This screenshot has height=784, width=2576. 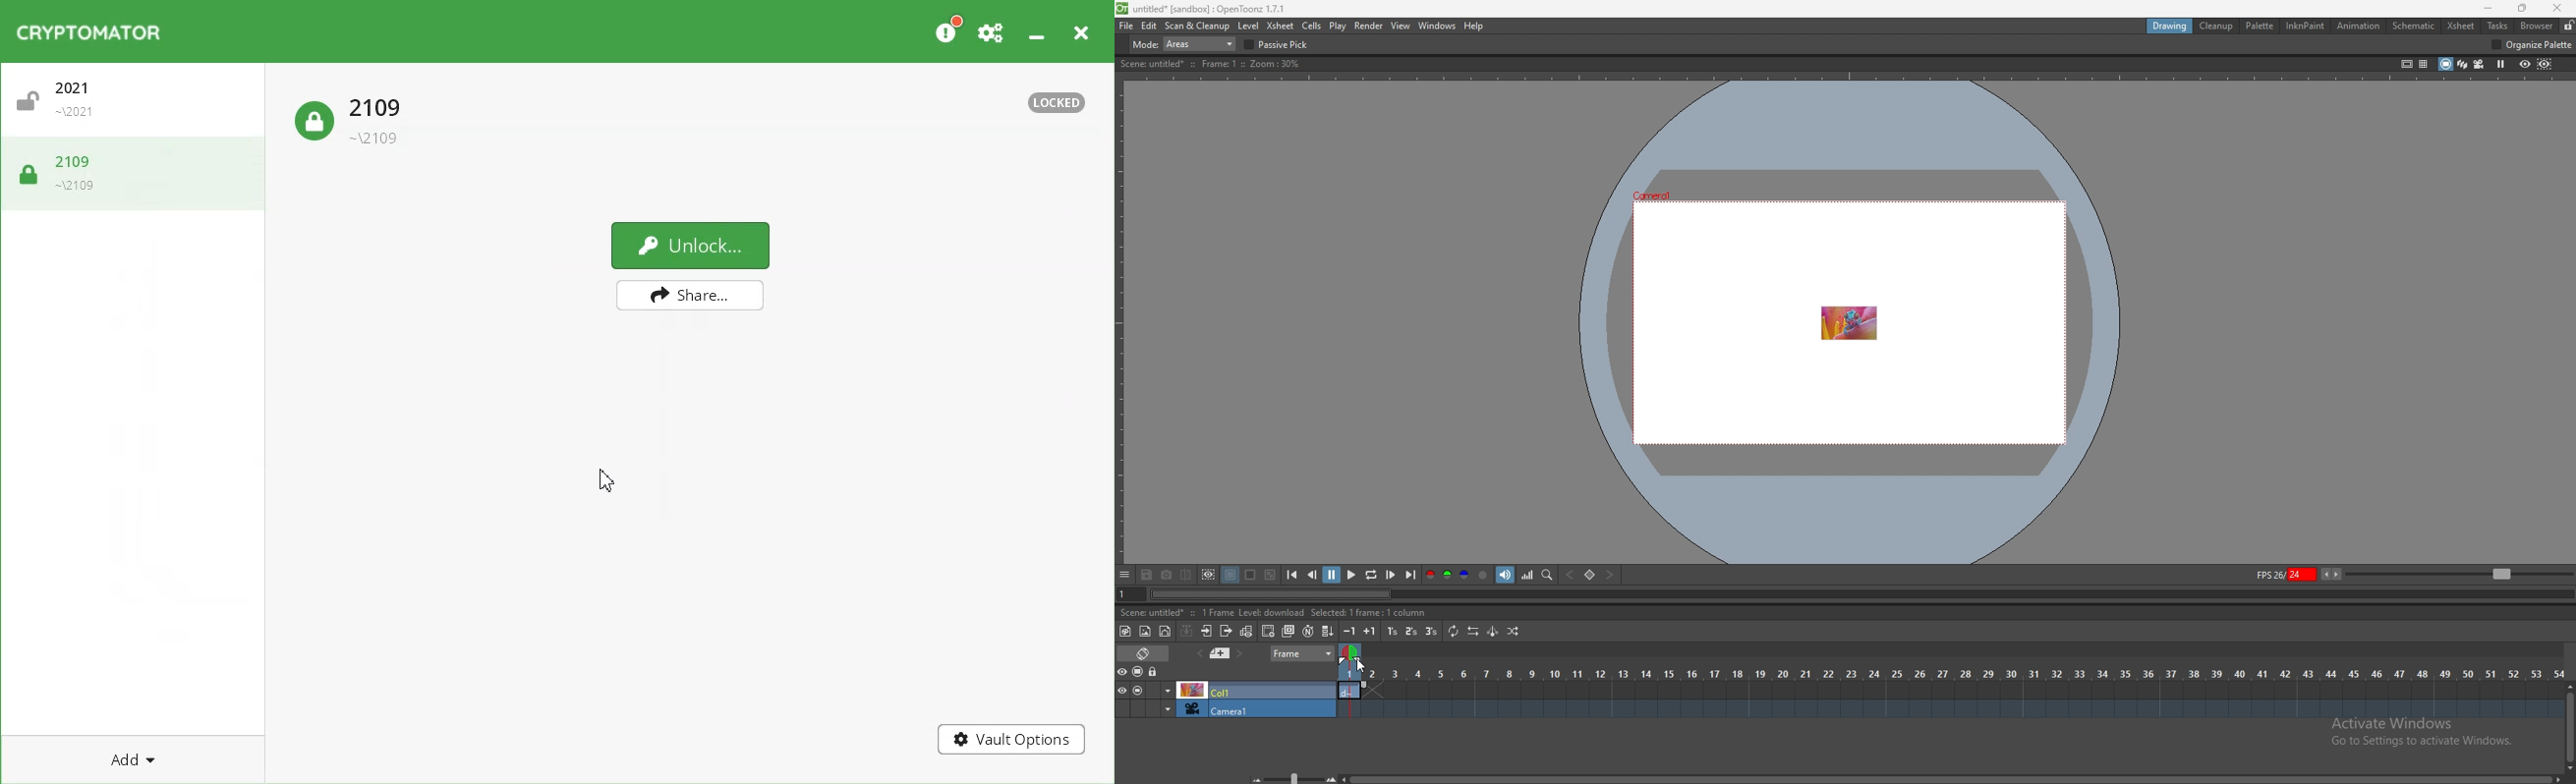 I want to click on xsheet, so click(x=1282, y=27).